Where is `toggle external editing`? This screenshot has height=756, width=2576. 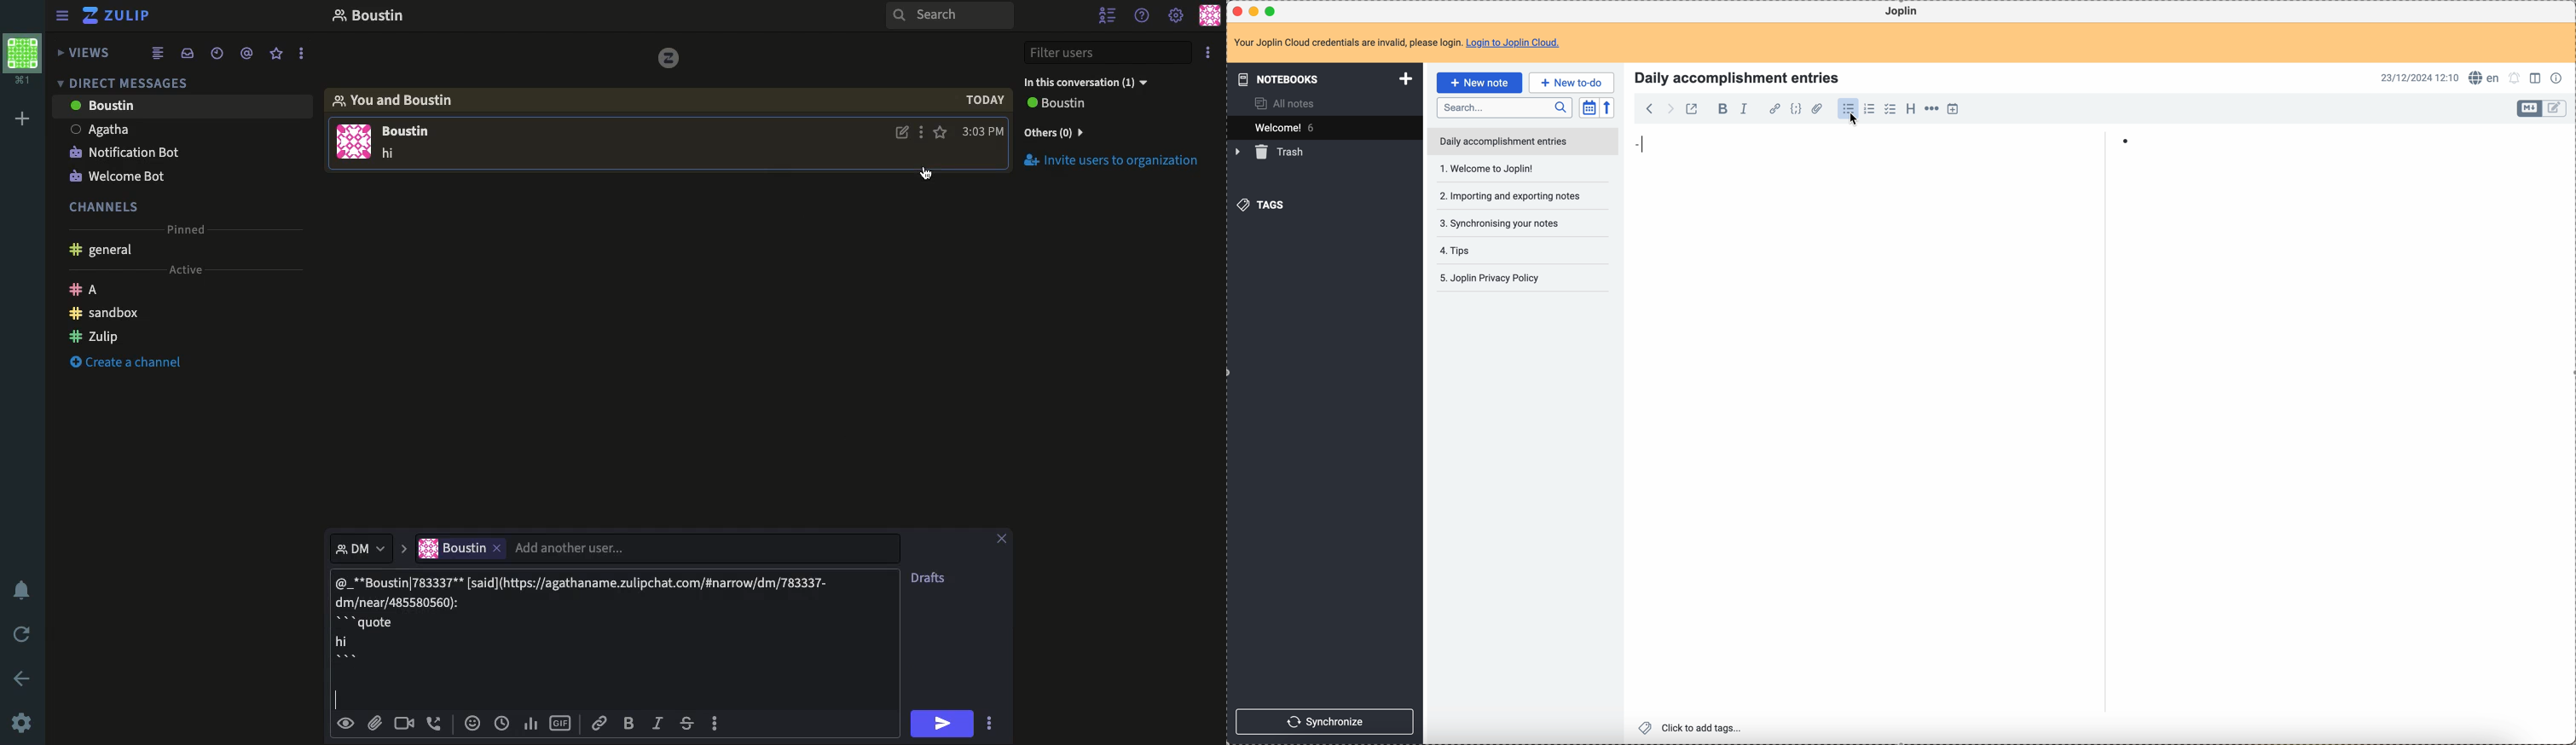
toggle external editing is located at coordinates (1692, 108).